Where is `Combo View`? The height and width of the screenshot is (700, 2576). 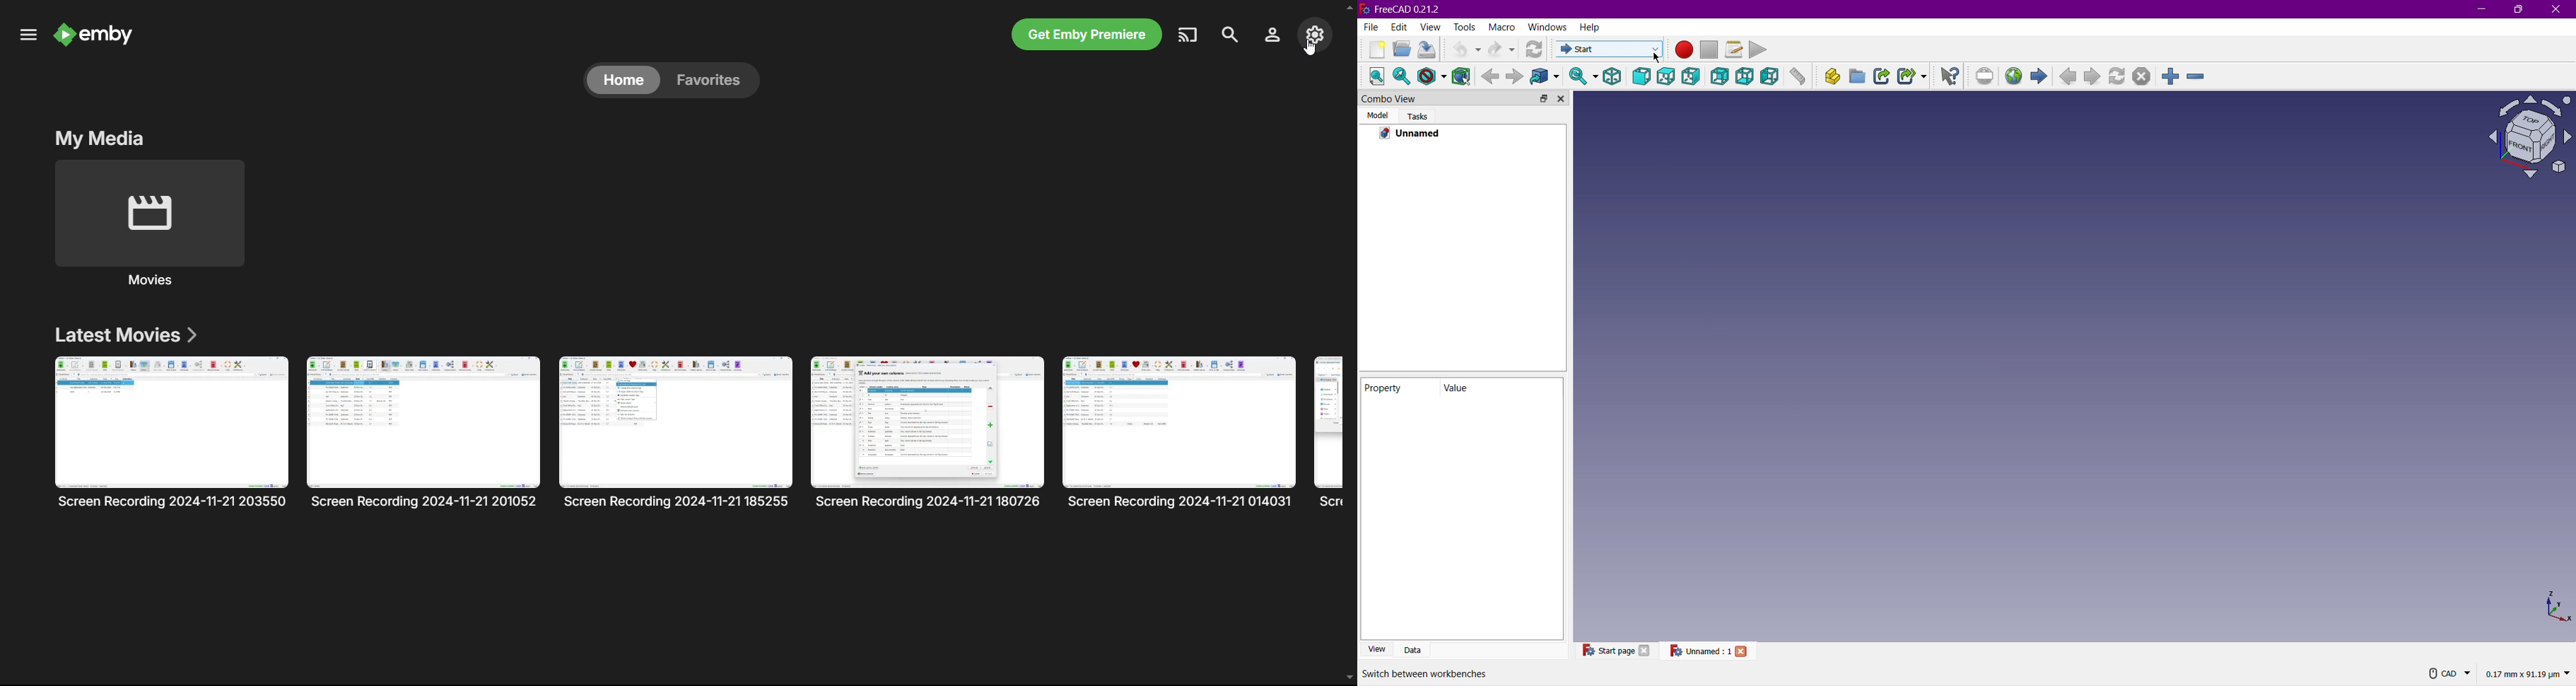 Combo View is located at coordinates (1435, 98).